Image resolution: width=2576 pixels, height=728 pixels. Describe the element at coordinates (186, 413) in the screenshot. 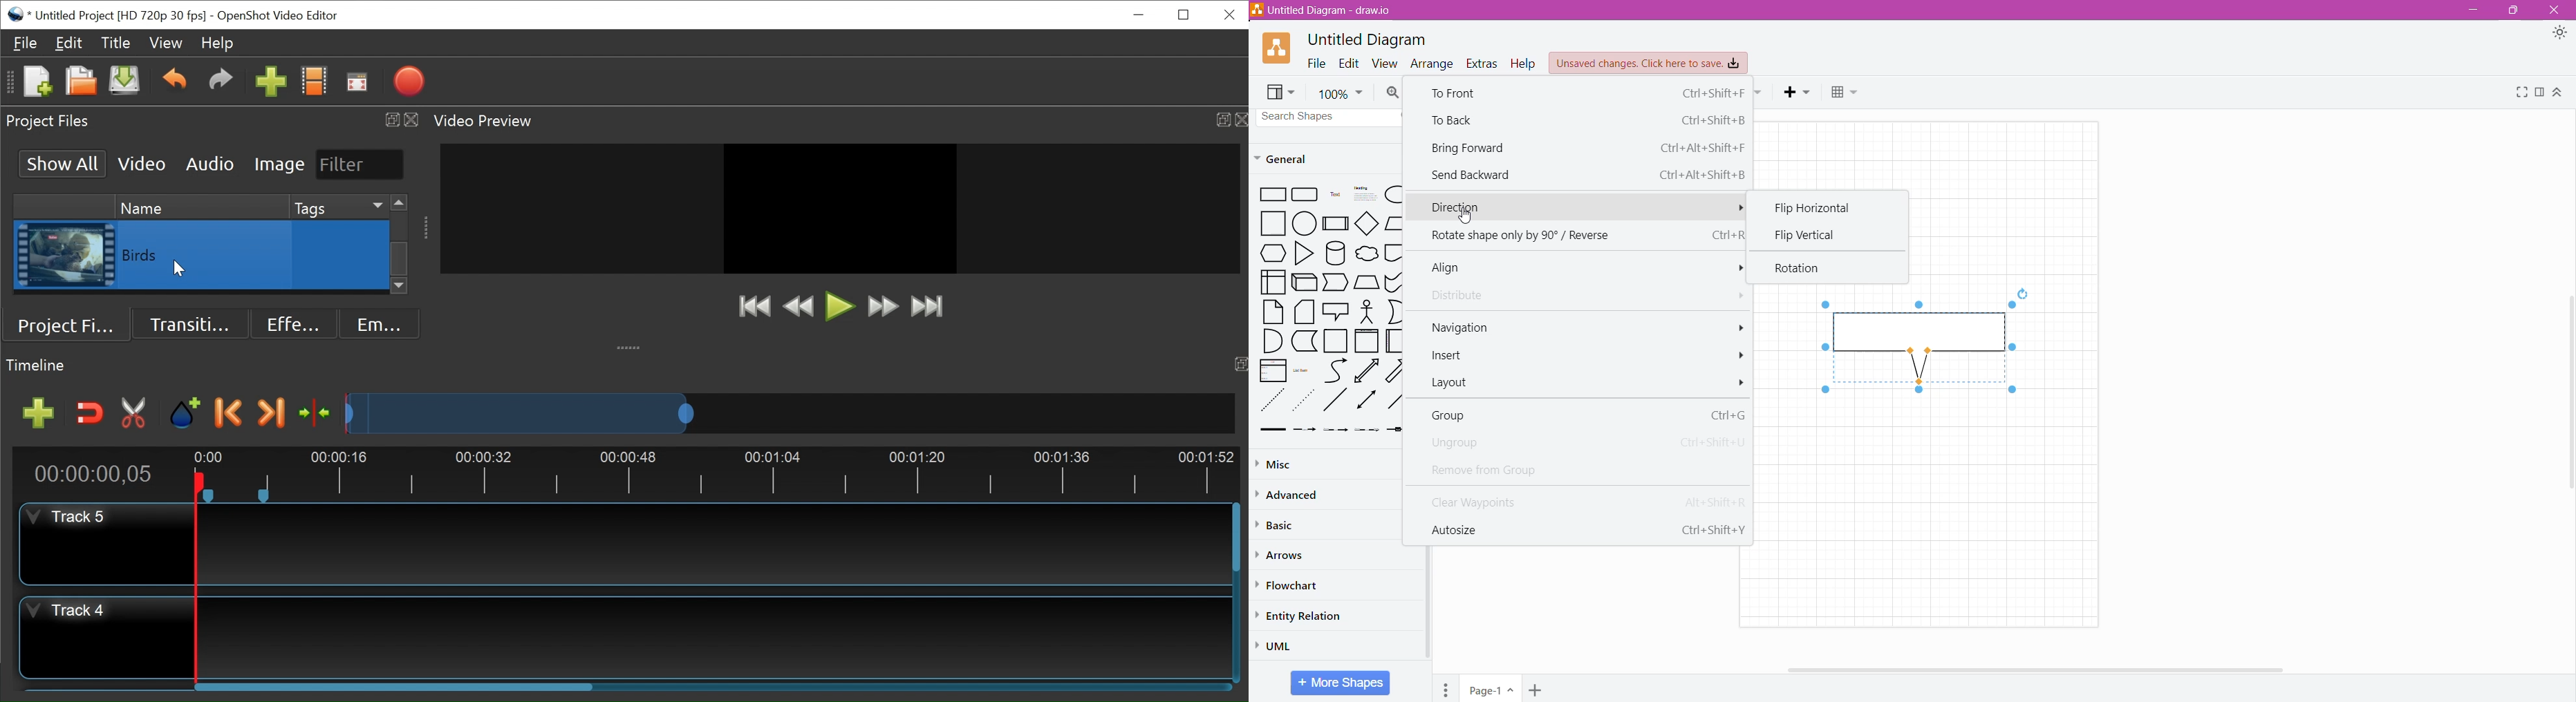

I see `Marker` at that location.